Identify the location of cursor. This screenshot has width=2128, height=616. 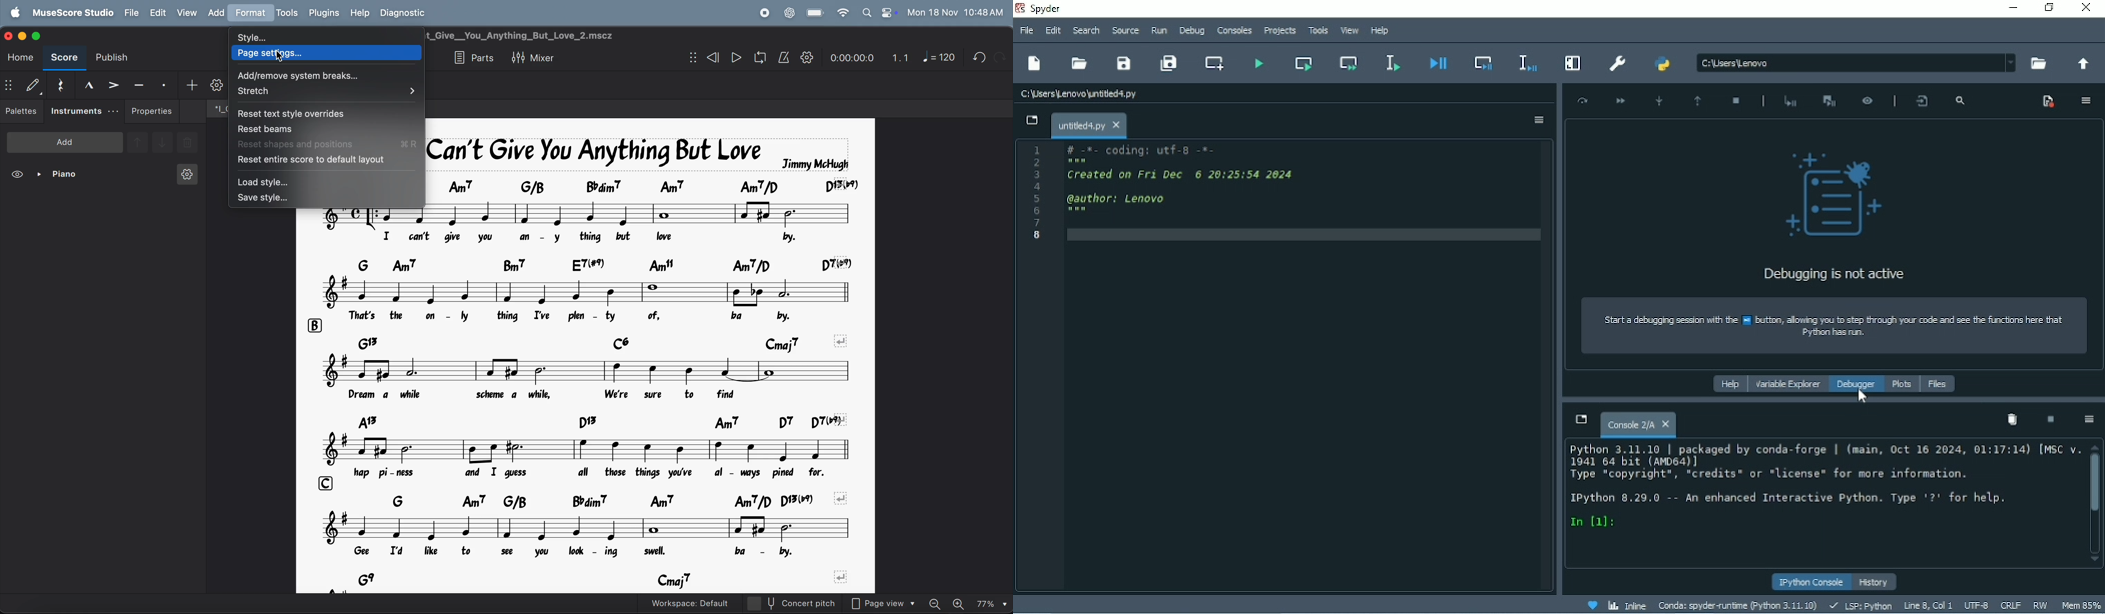
(277, 54).